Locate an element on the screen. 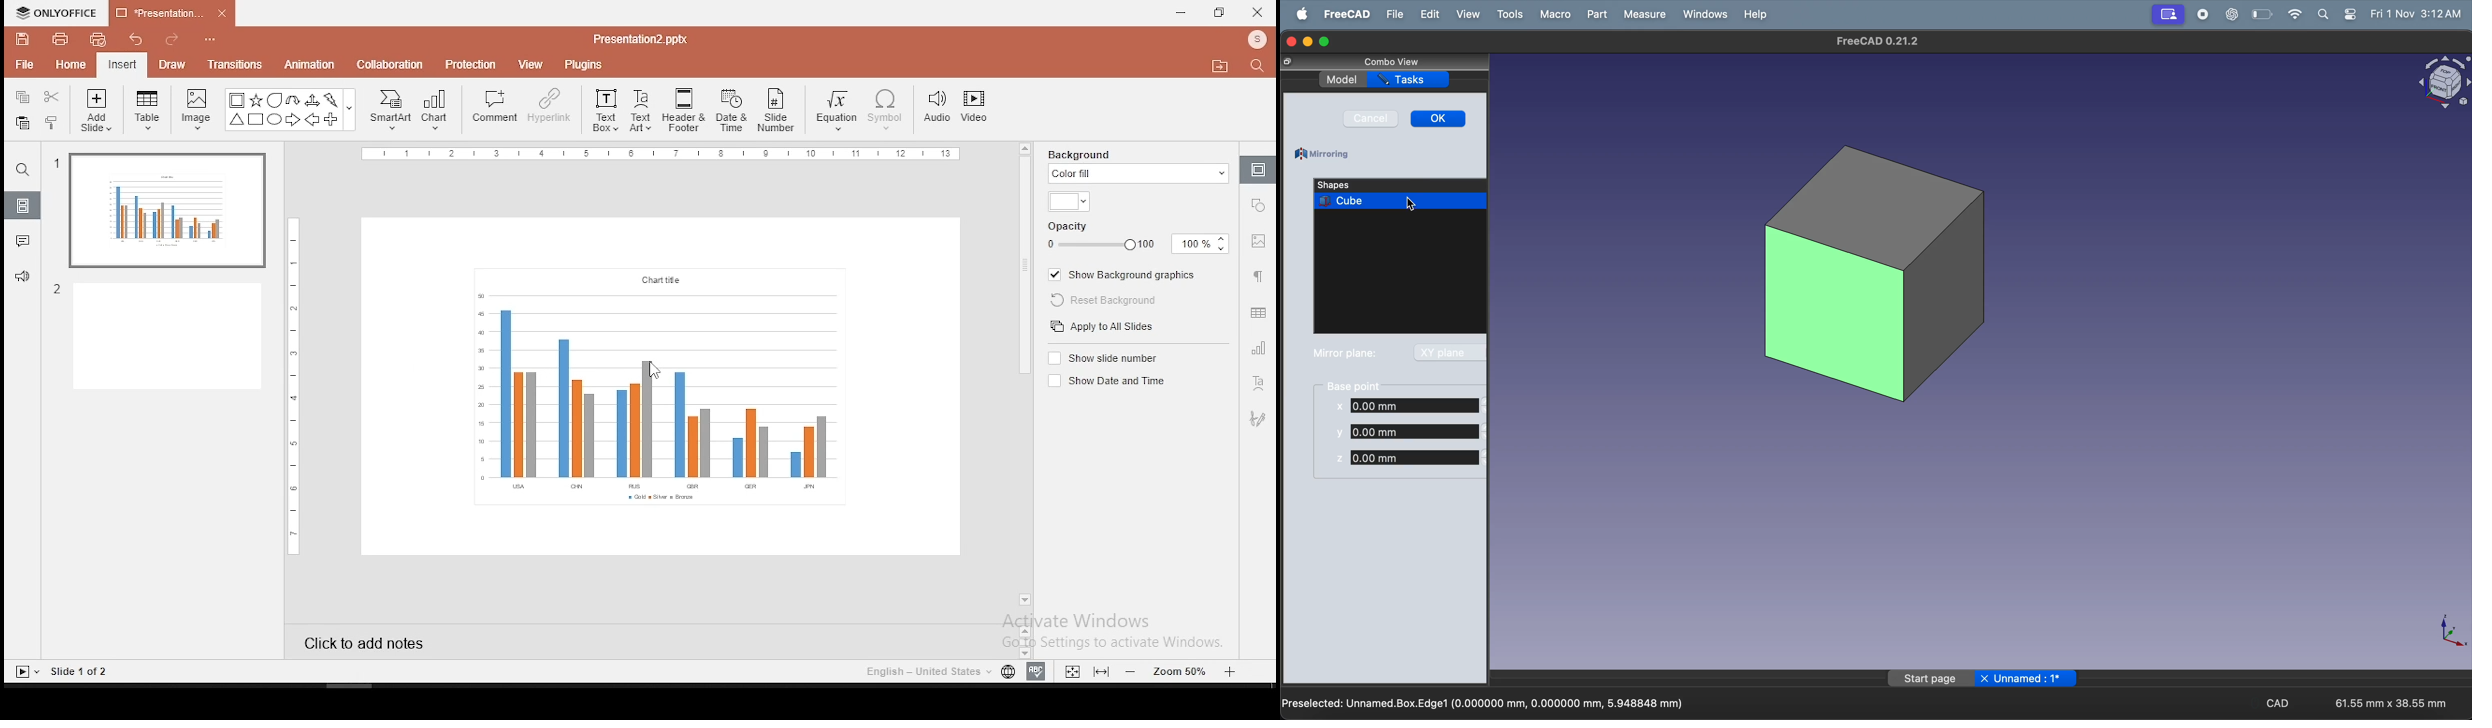 The image size is (2492, 728). show slide number on/off is located at coordinates (1102, 357).